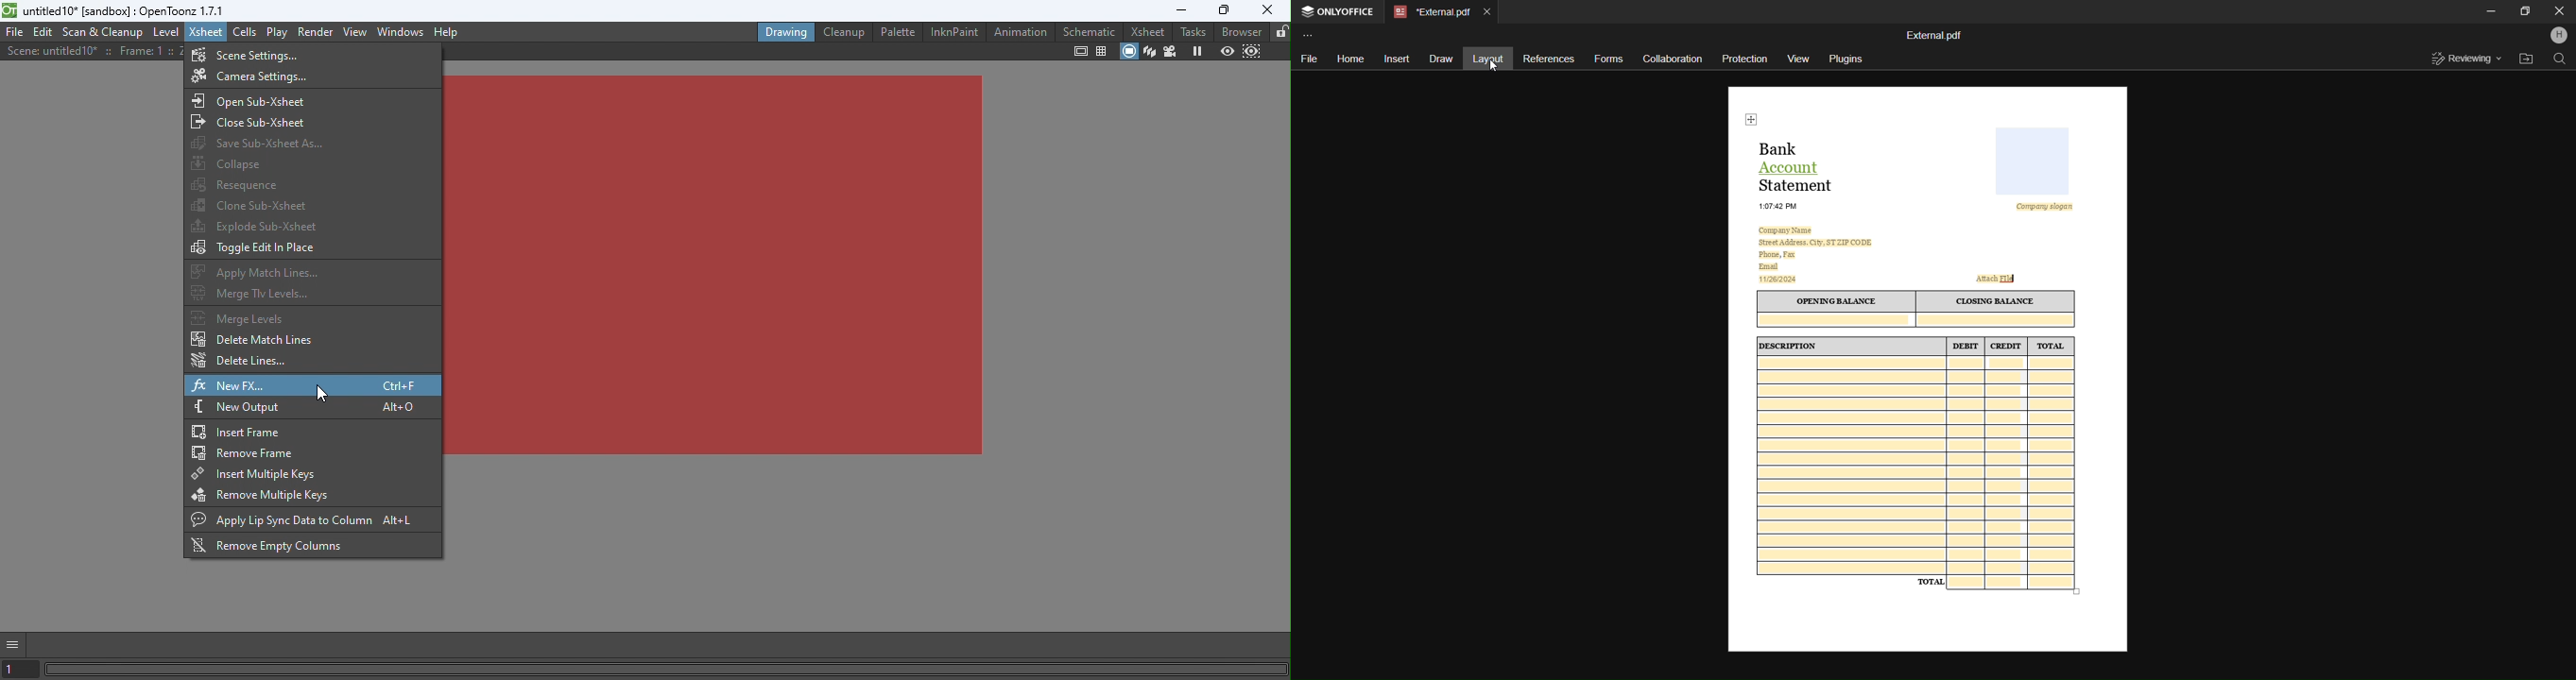 Image resolution: width=2576 pixels, height=700 pixels. I want to click on Set the current frame, so click(20, 671).